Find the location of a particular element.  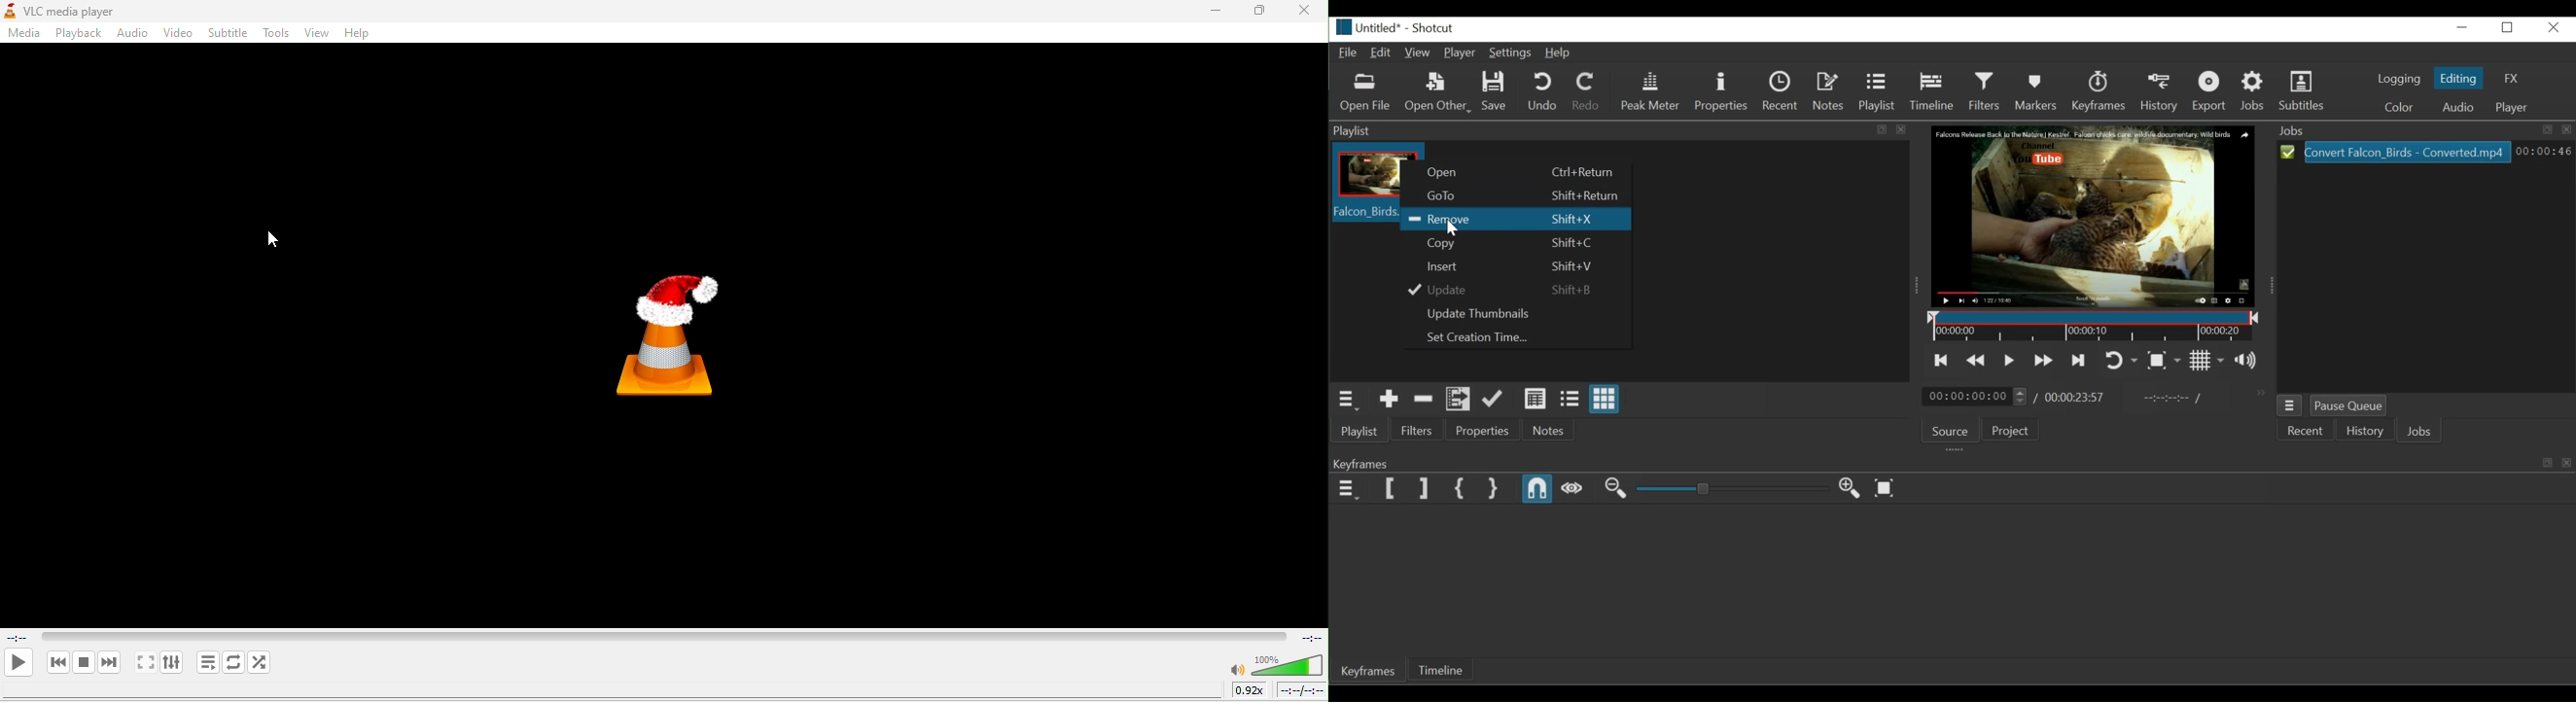

close is located at coordinates (2568, 466).